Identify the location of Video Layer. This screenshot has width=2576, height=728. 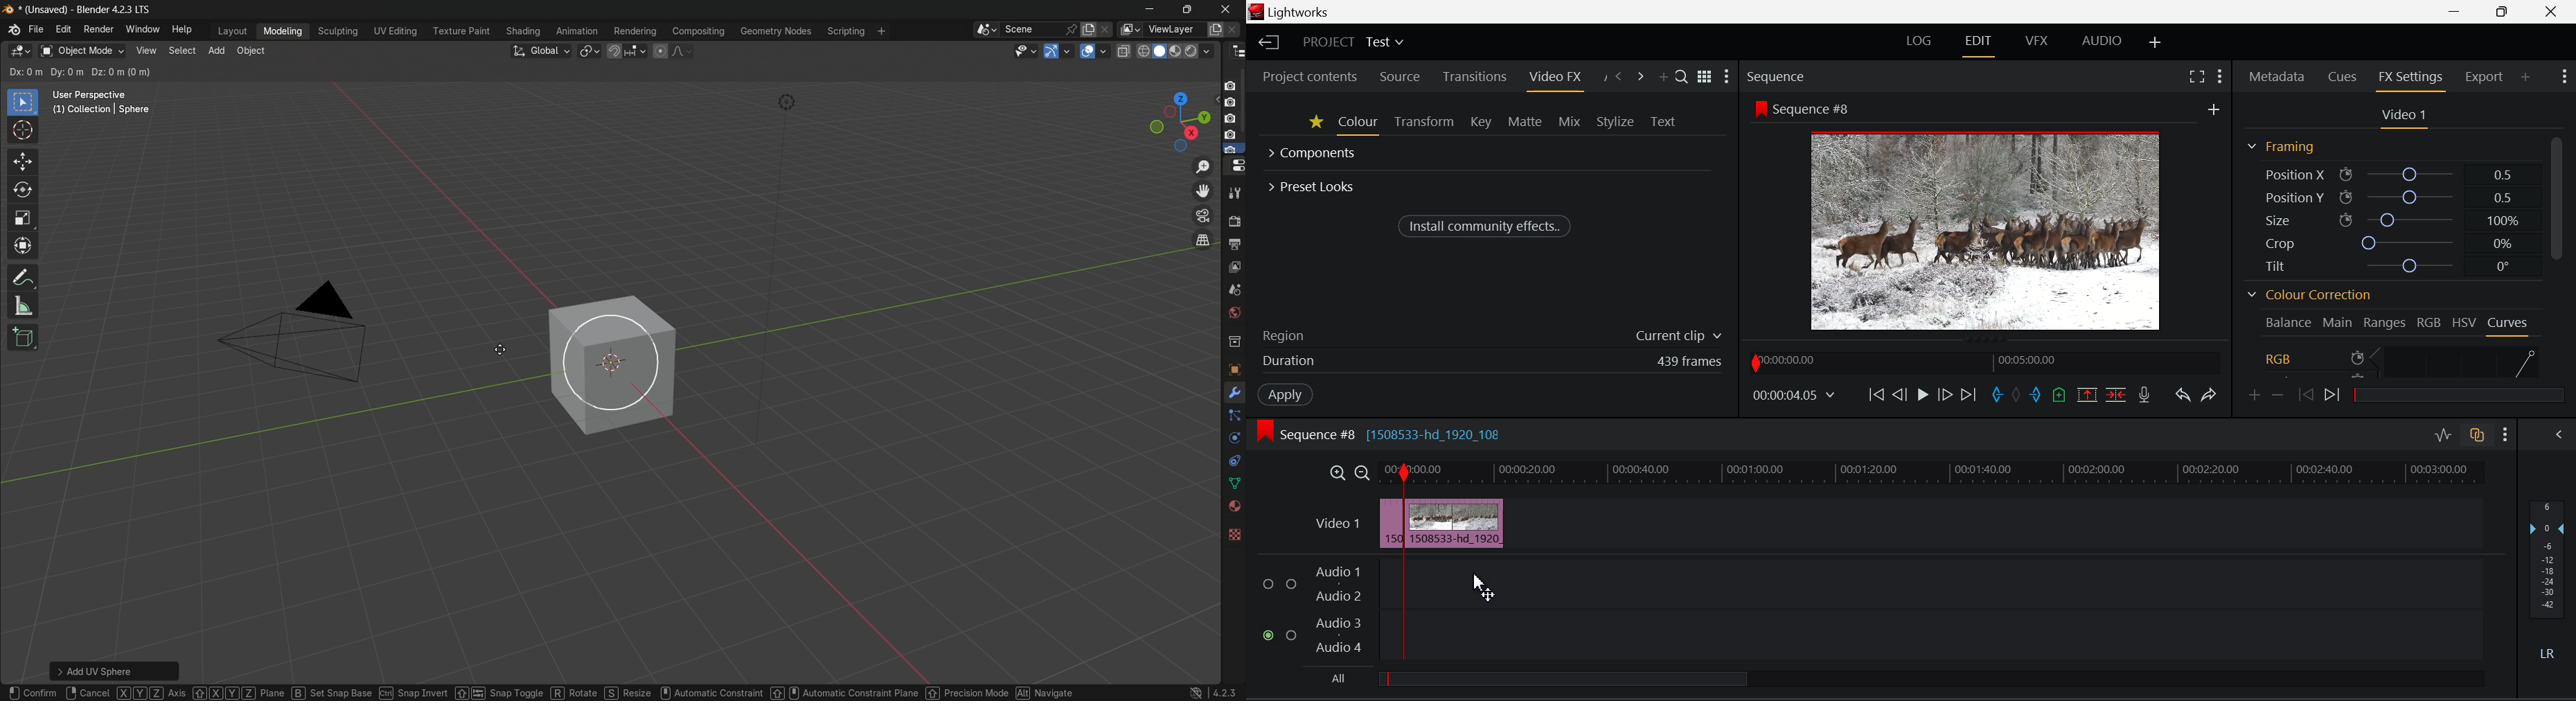
(1338, 527).